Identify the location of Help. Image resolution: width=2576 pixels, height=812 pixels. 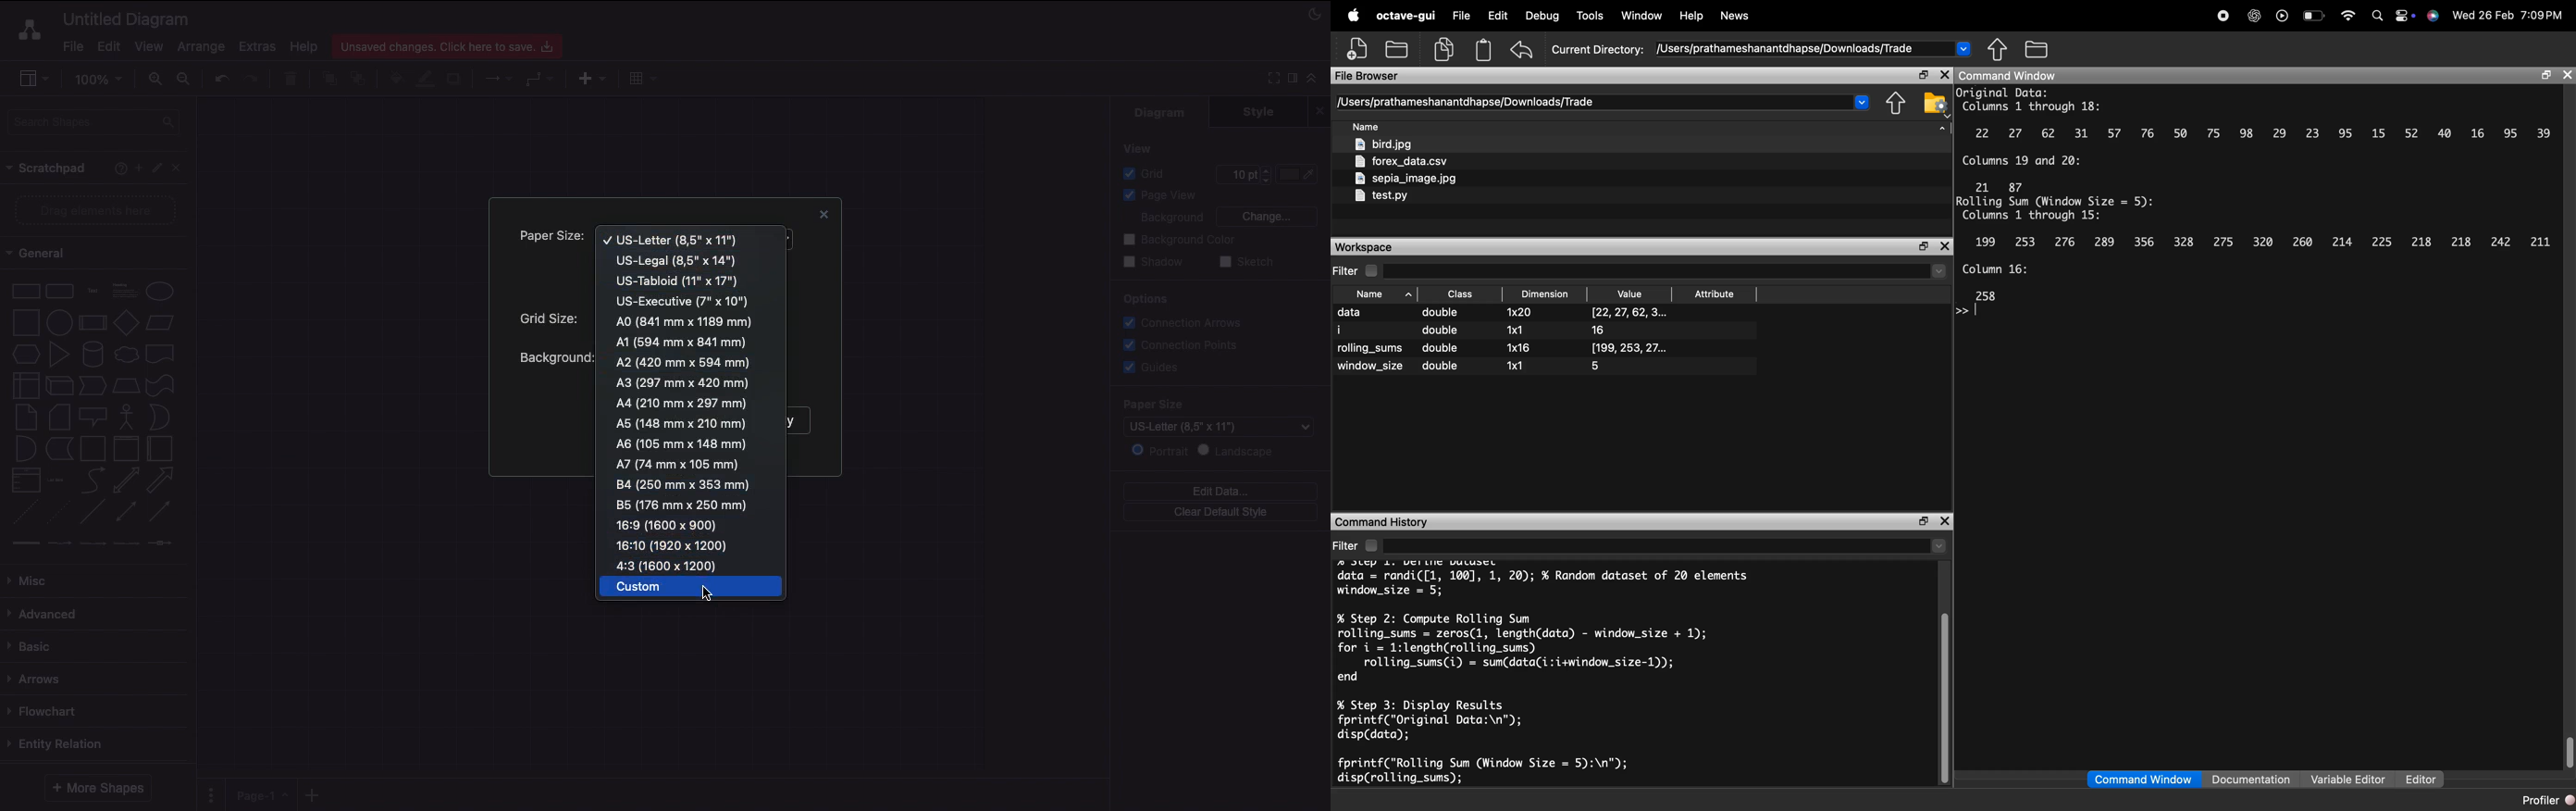
(303, 45).